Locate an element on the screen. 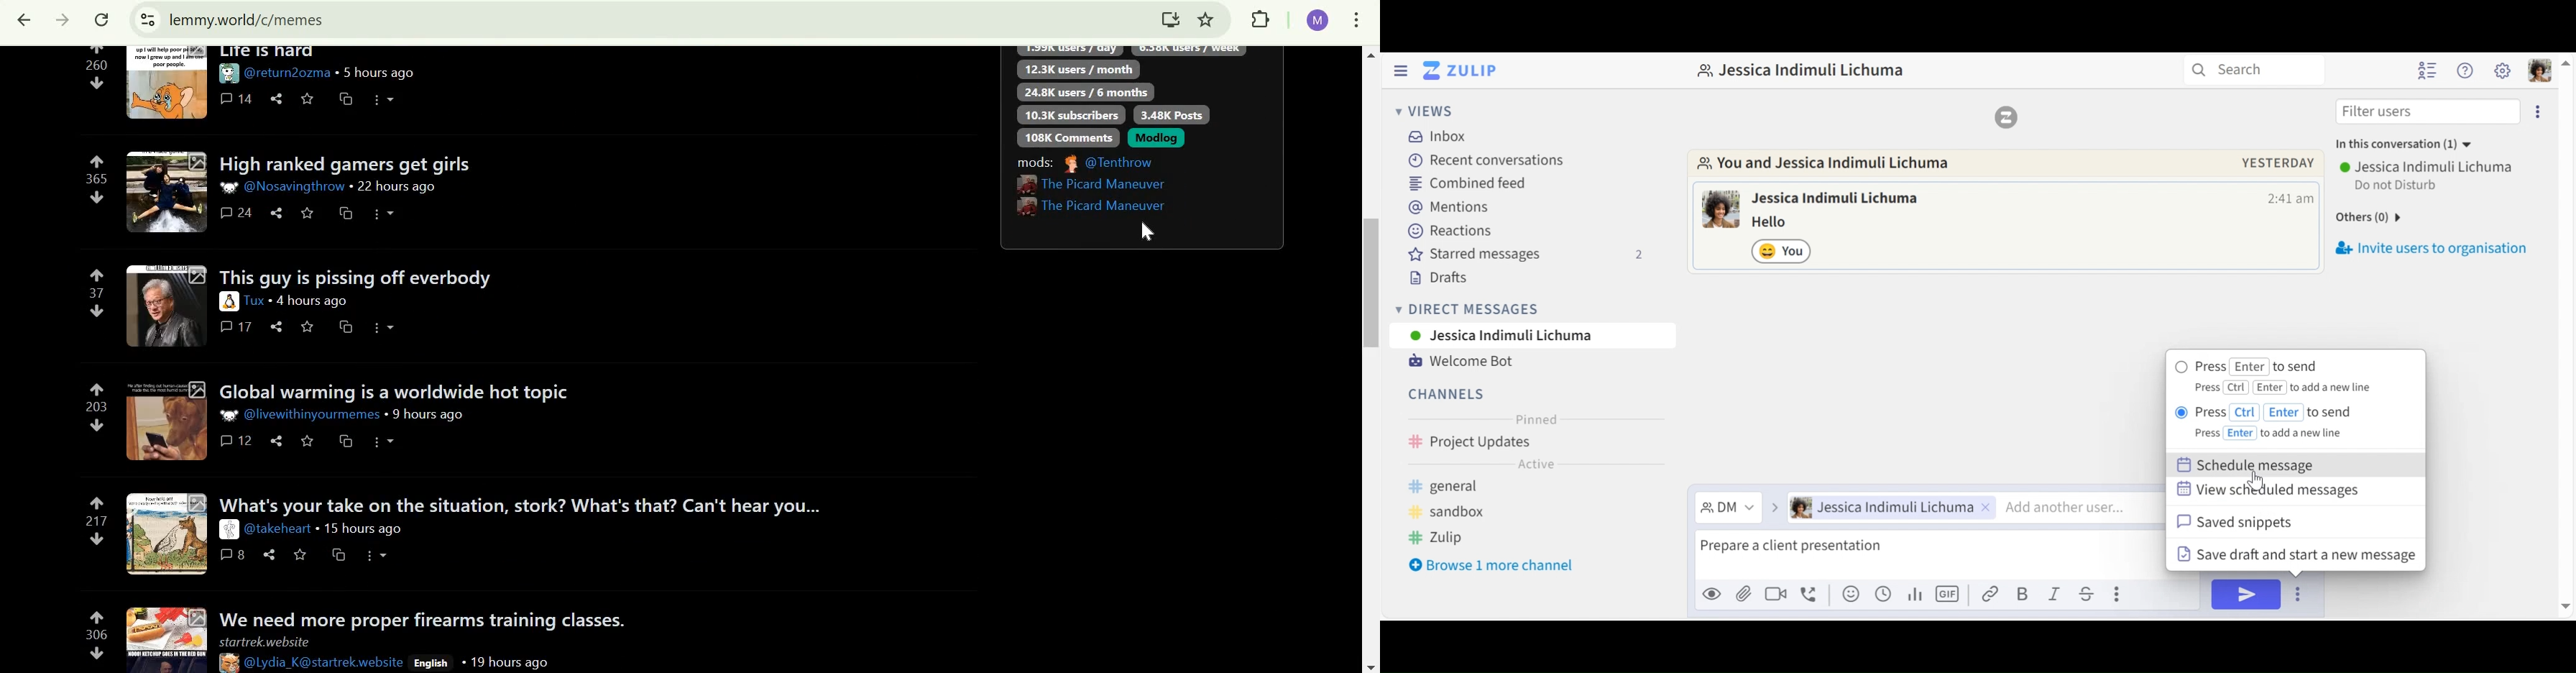 The image size is (2576, 700). Strikethrough is located at coordinates (2085, 594).